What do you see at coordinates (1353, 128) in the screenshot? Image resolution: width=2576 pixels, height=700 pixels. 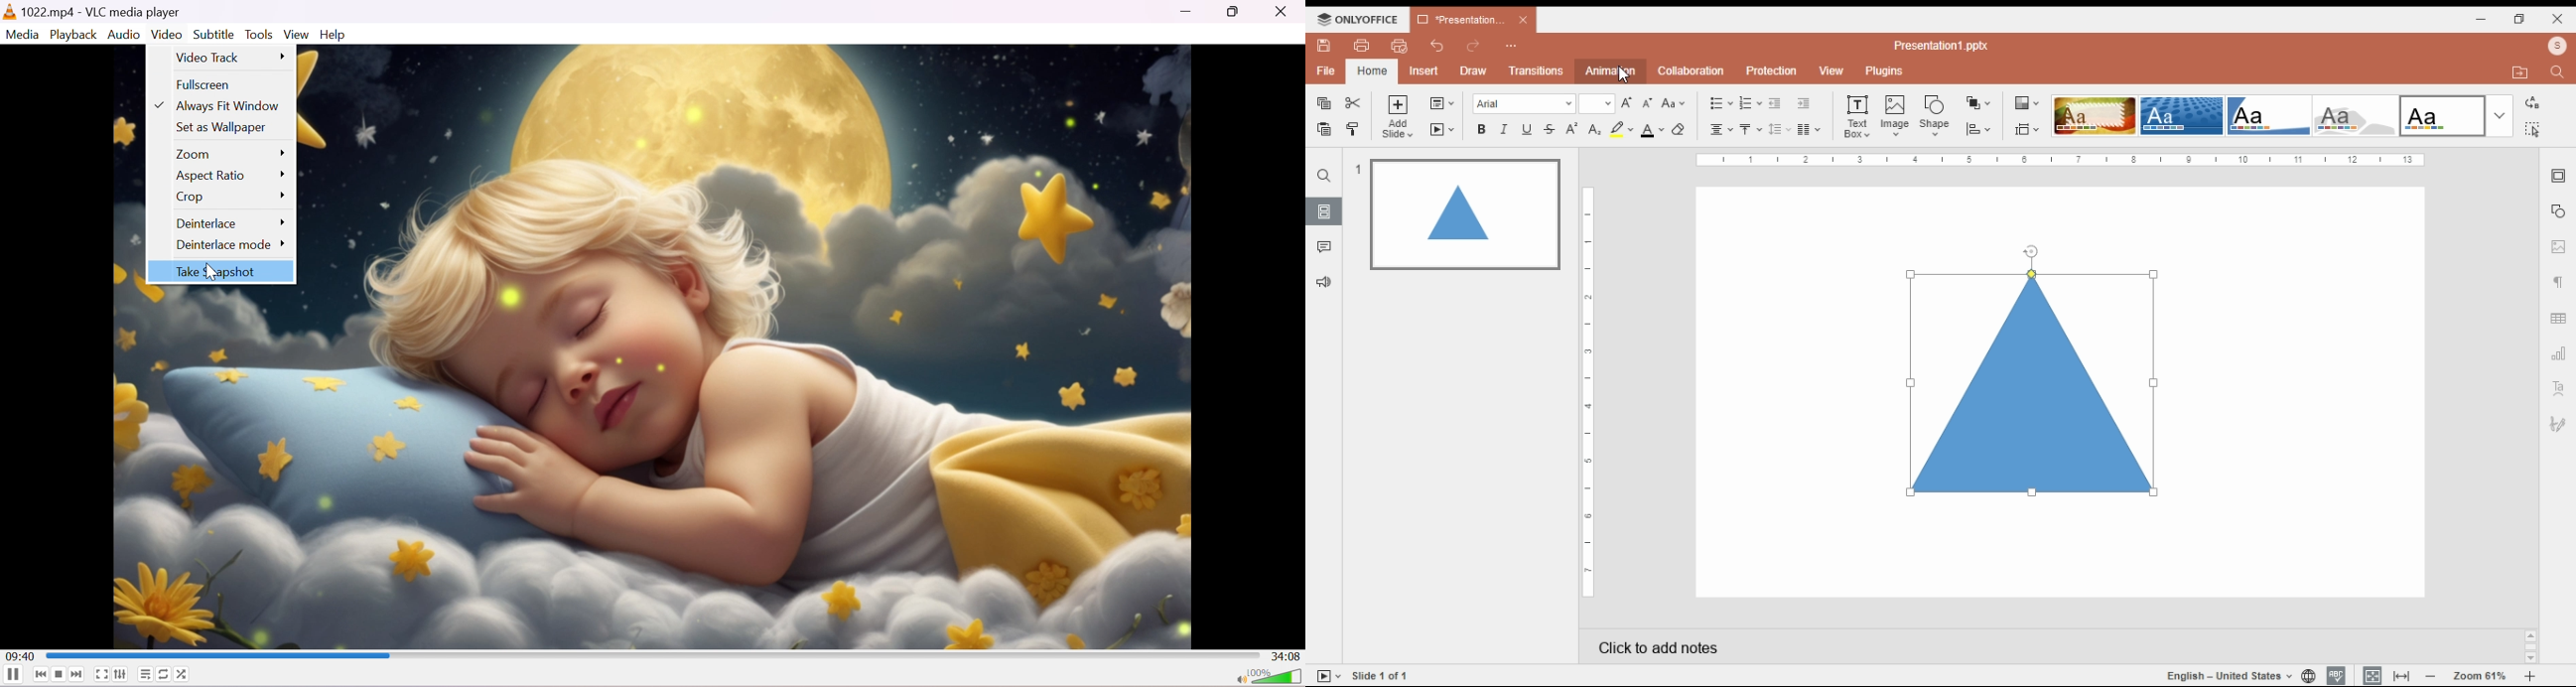 I see `copy style` at bounding box center [1353, 128].